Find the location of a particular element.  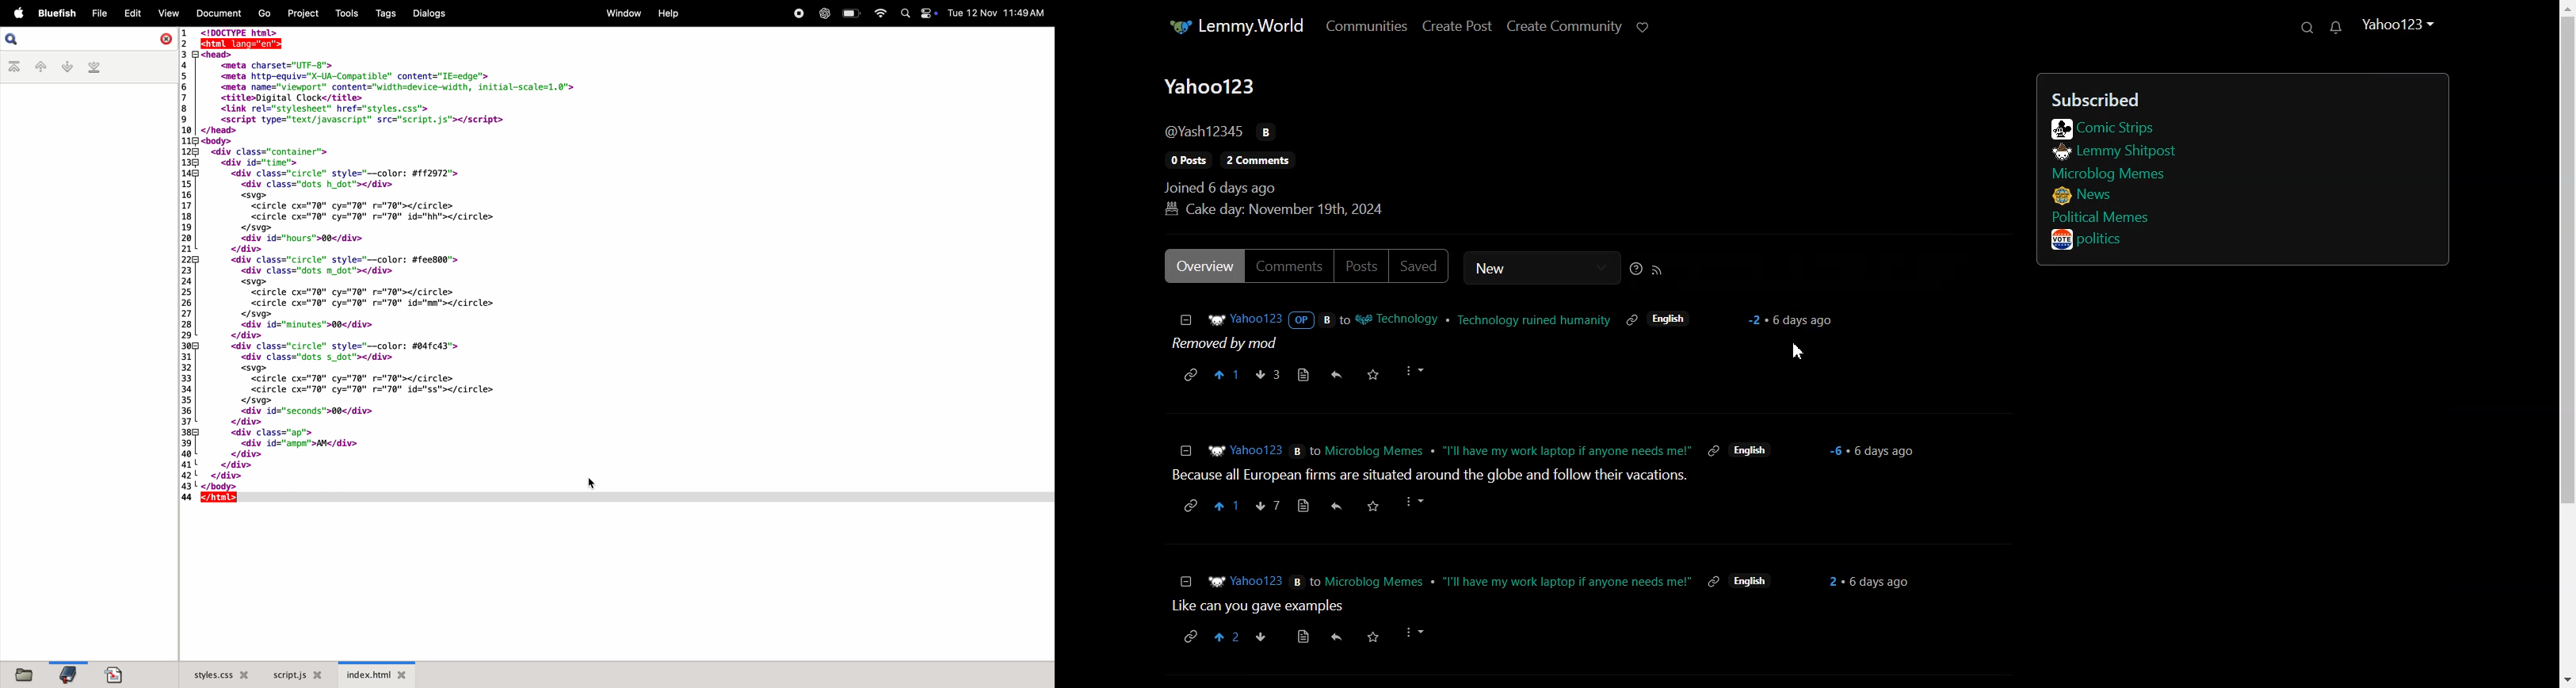

cama Soca is located at coordinates (1336, 637).